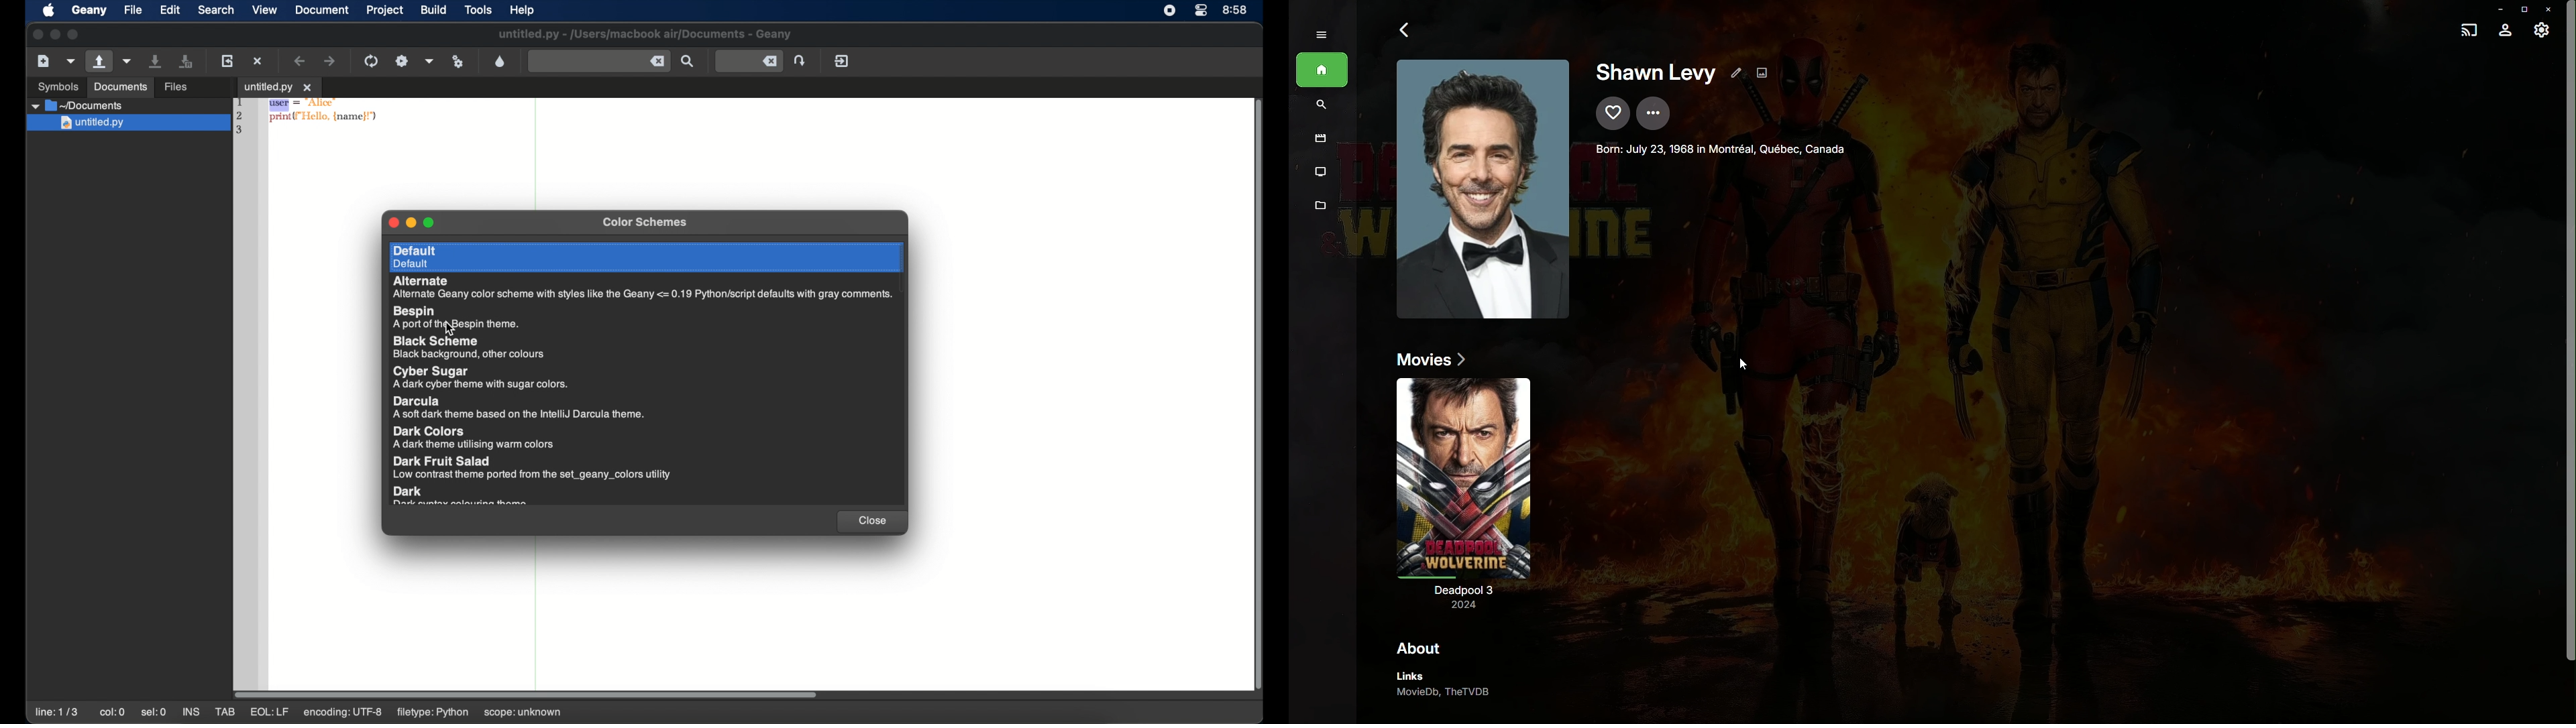 This screenshot has width=2576, height=728. I want to click on reload the current file from disk, so click(228, 61).